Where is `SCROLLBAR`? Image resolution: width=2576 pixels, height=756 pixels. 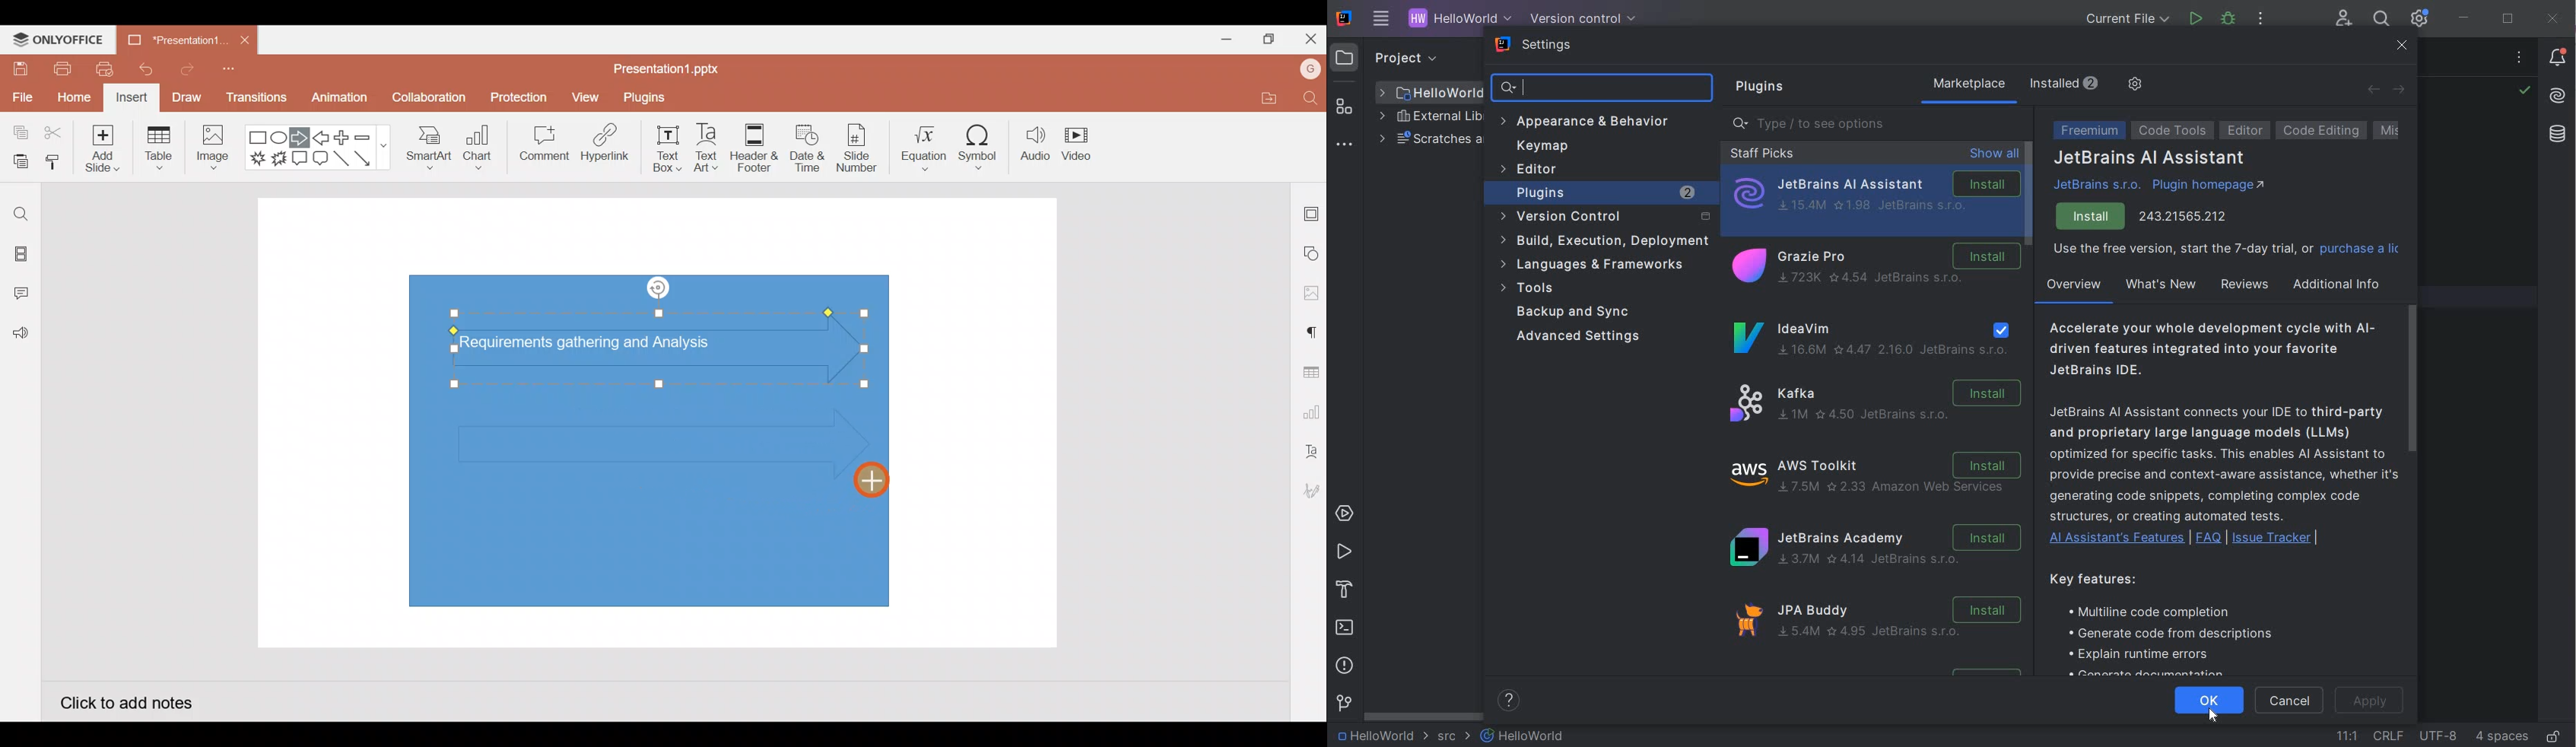 SCROLLBAR is located at coordinates (1420, 716).